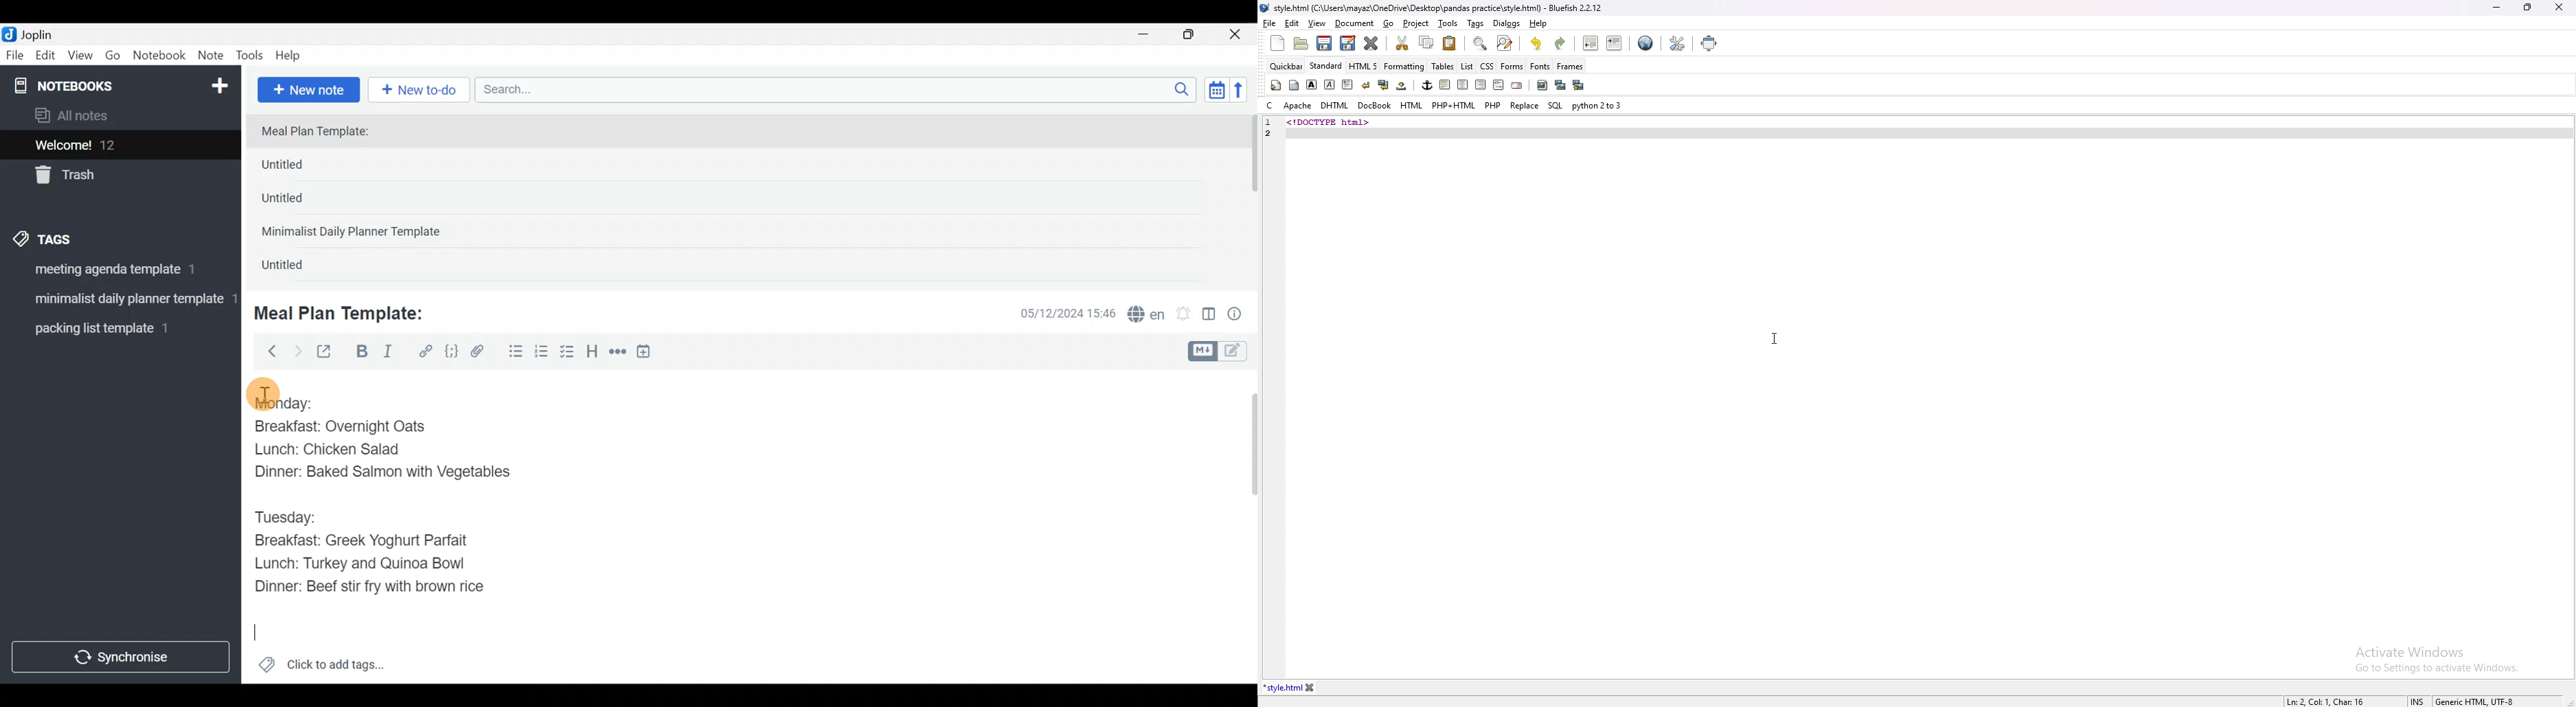  I want to click on Date & time, so click(1058, 313).